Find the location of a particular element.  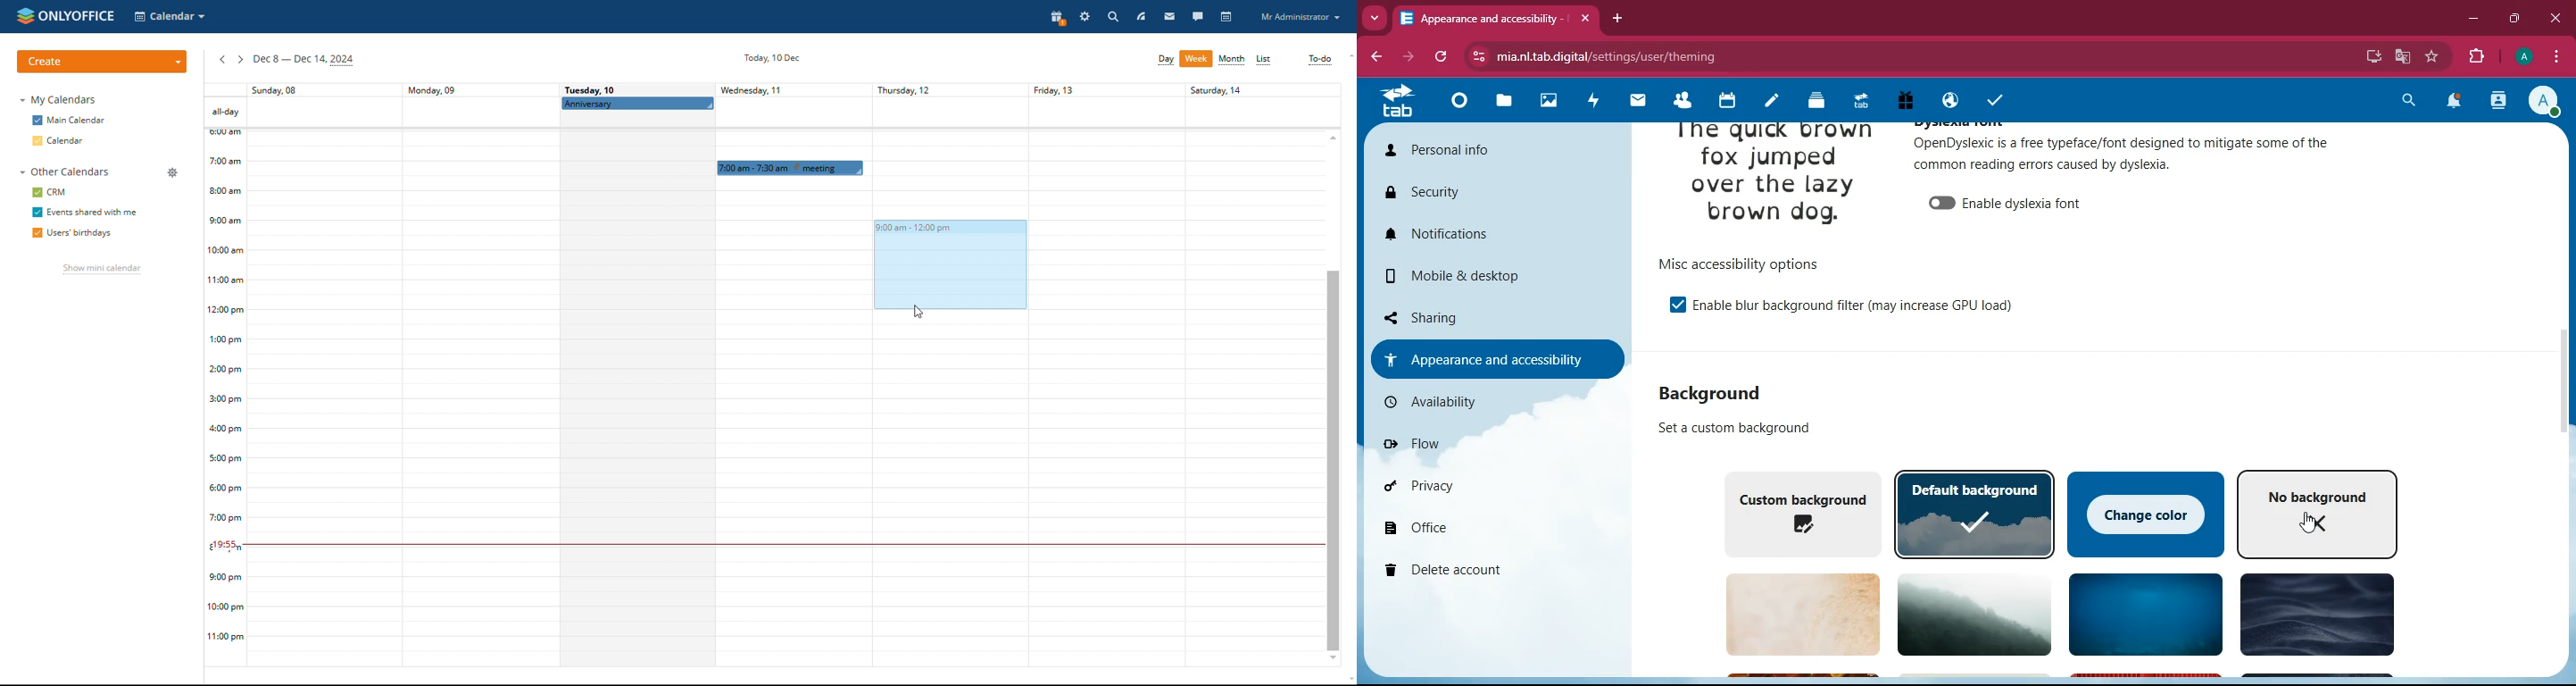

checkbox is located at coordinates (36, 212).